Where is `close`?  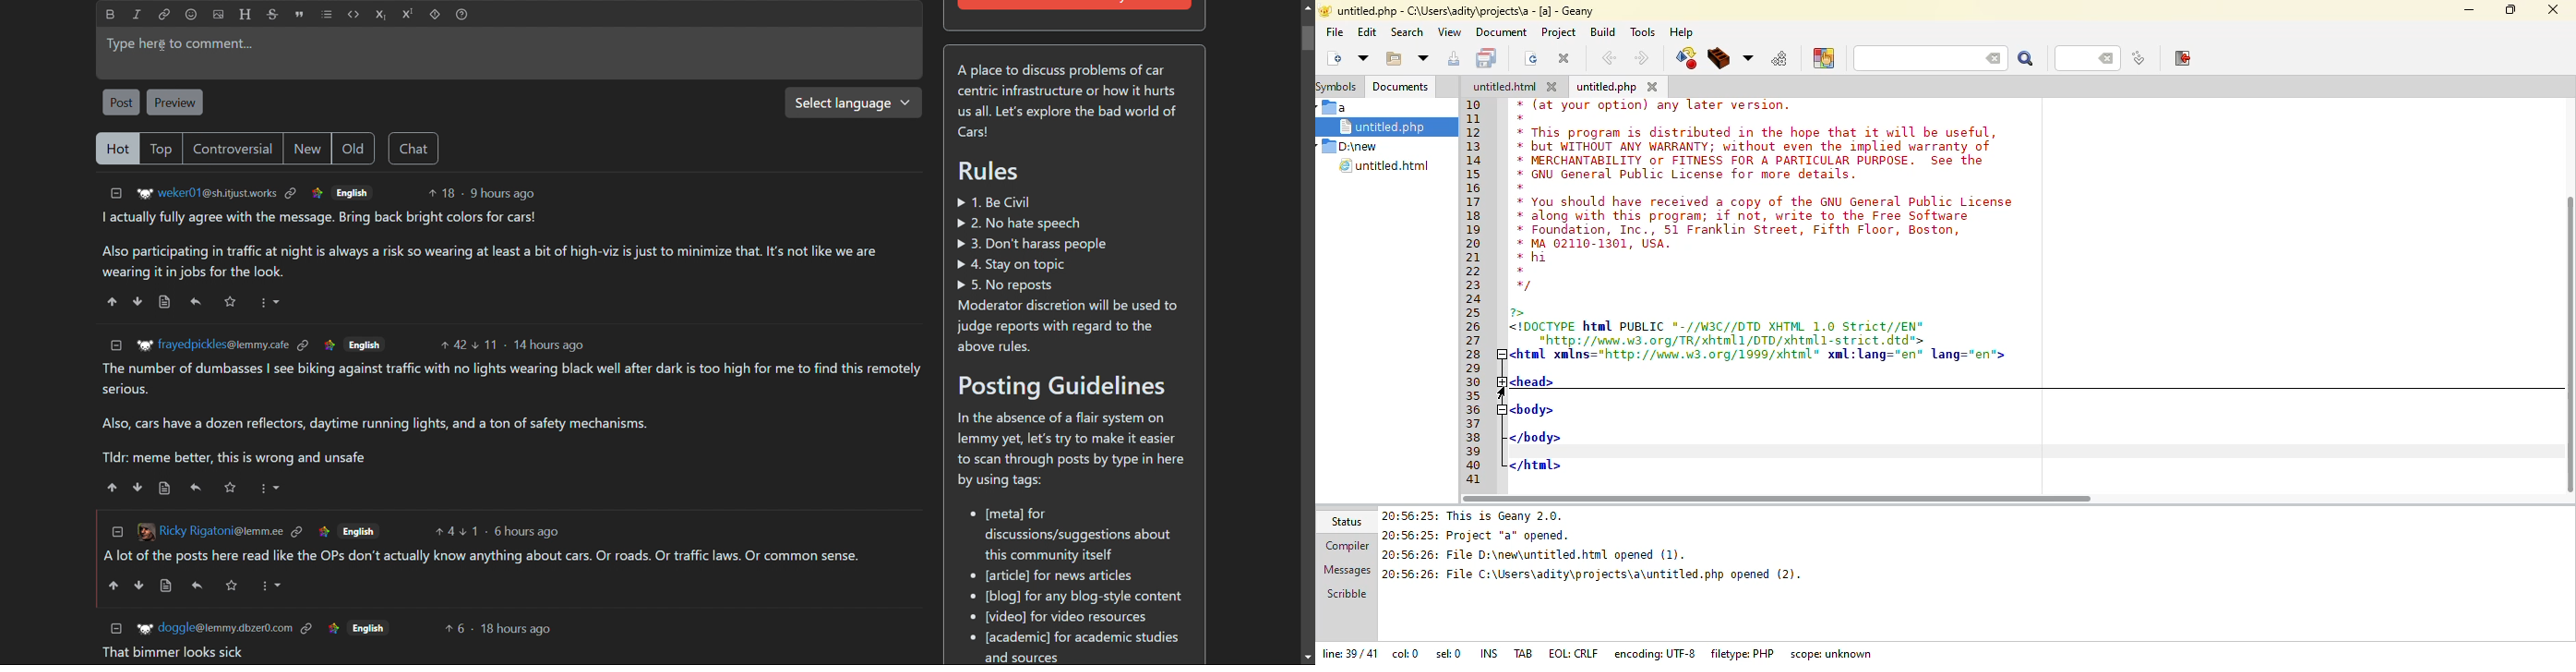 close is located at coordinates (1652, 87).